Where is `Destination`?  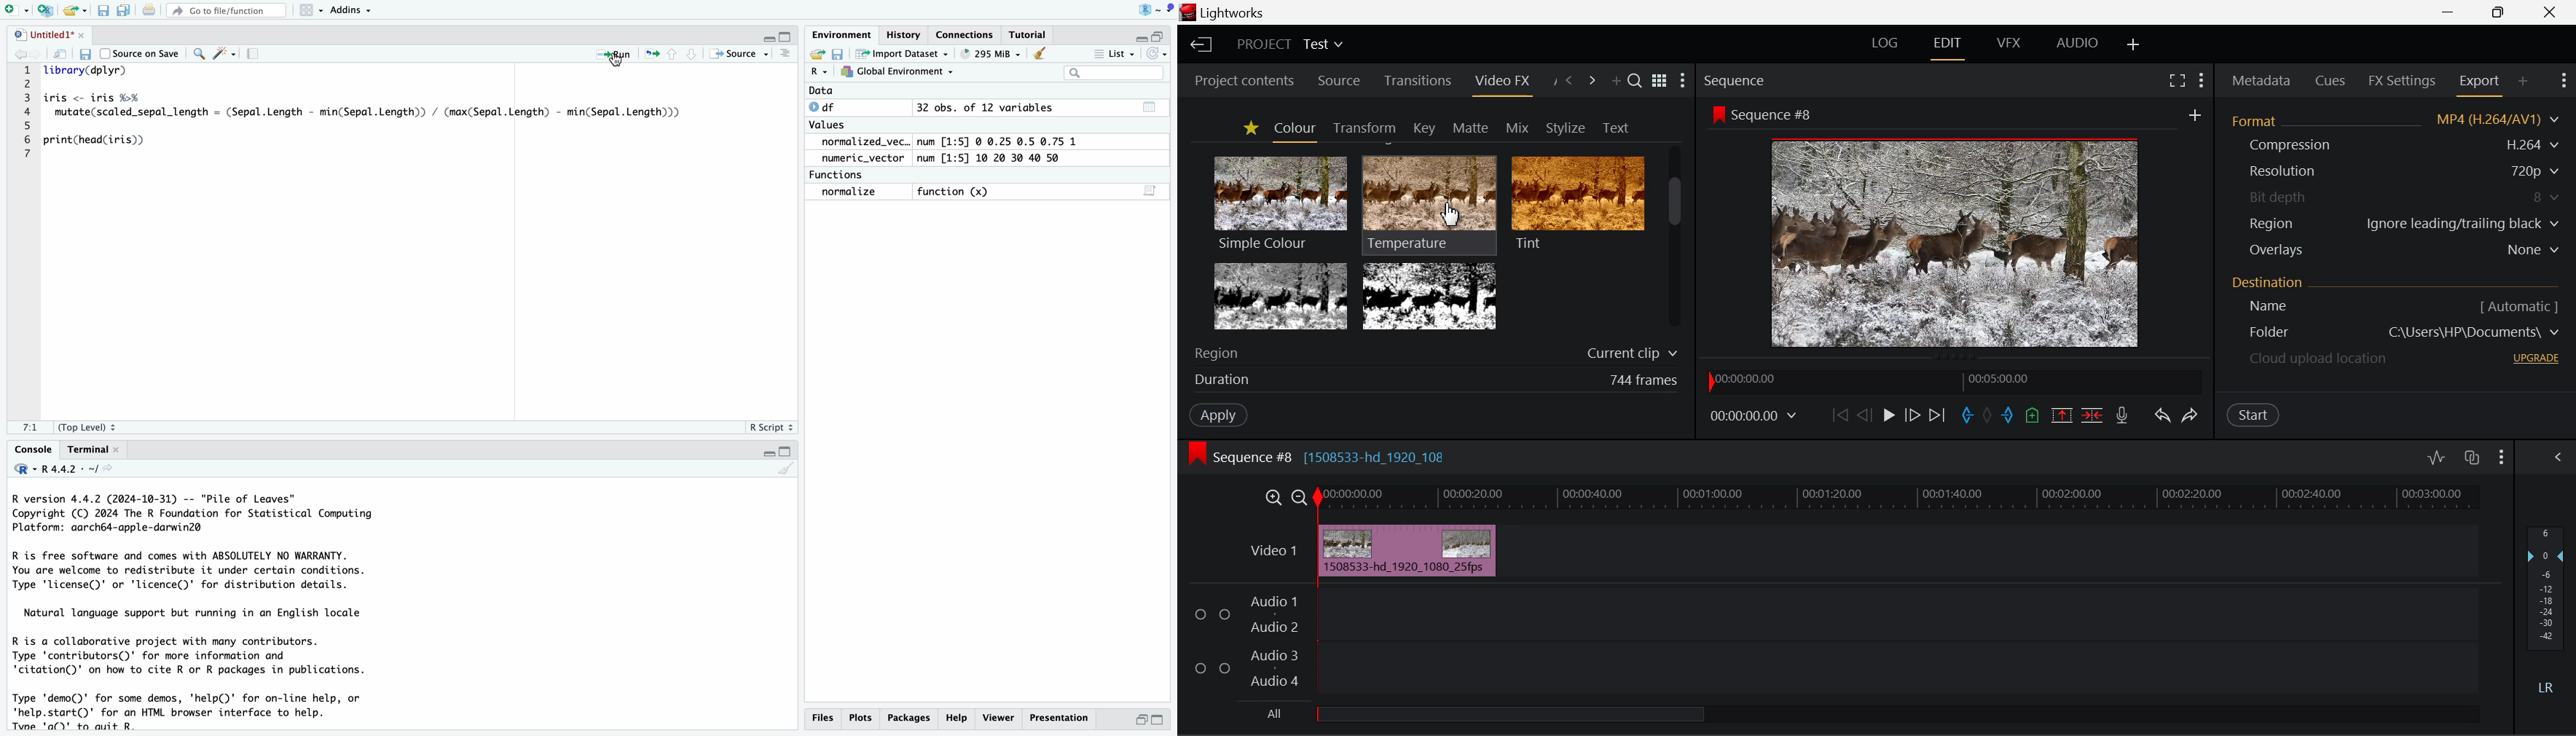
Destination is located at coordinates (2269, 281).